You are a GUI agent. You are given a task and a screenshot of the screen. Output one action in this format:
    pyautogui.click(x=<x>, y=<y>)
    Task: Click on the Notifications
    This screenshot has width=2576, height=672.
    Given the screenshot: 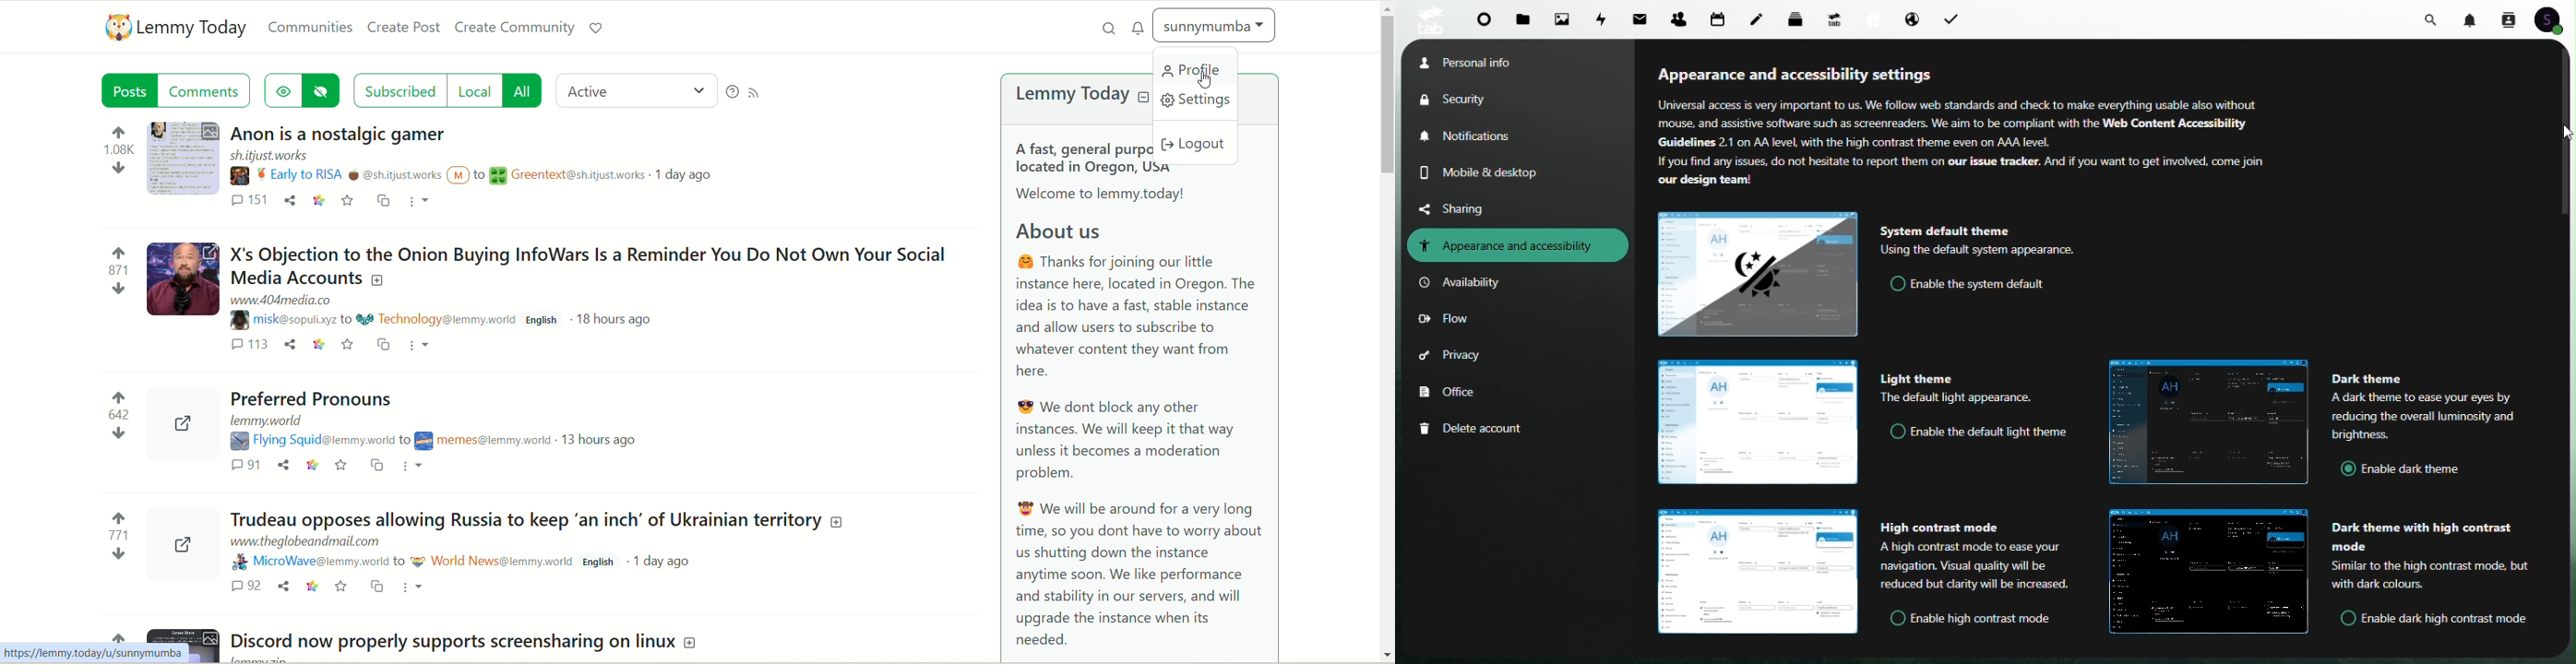 What is the action you would take?
    pyautogui.click(x=1472, y=136)
    